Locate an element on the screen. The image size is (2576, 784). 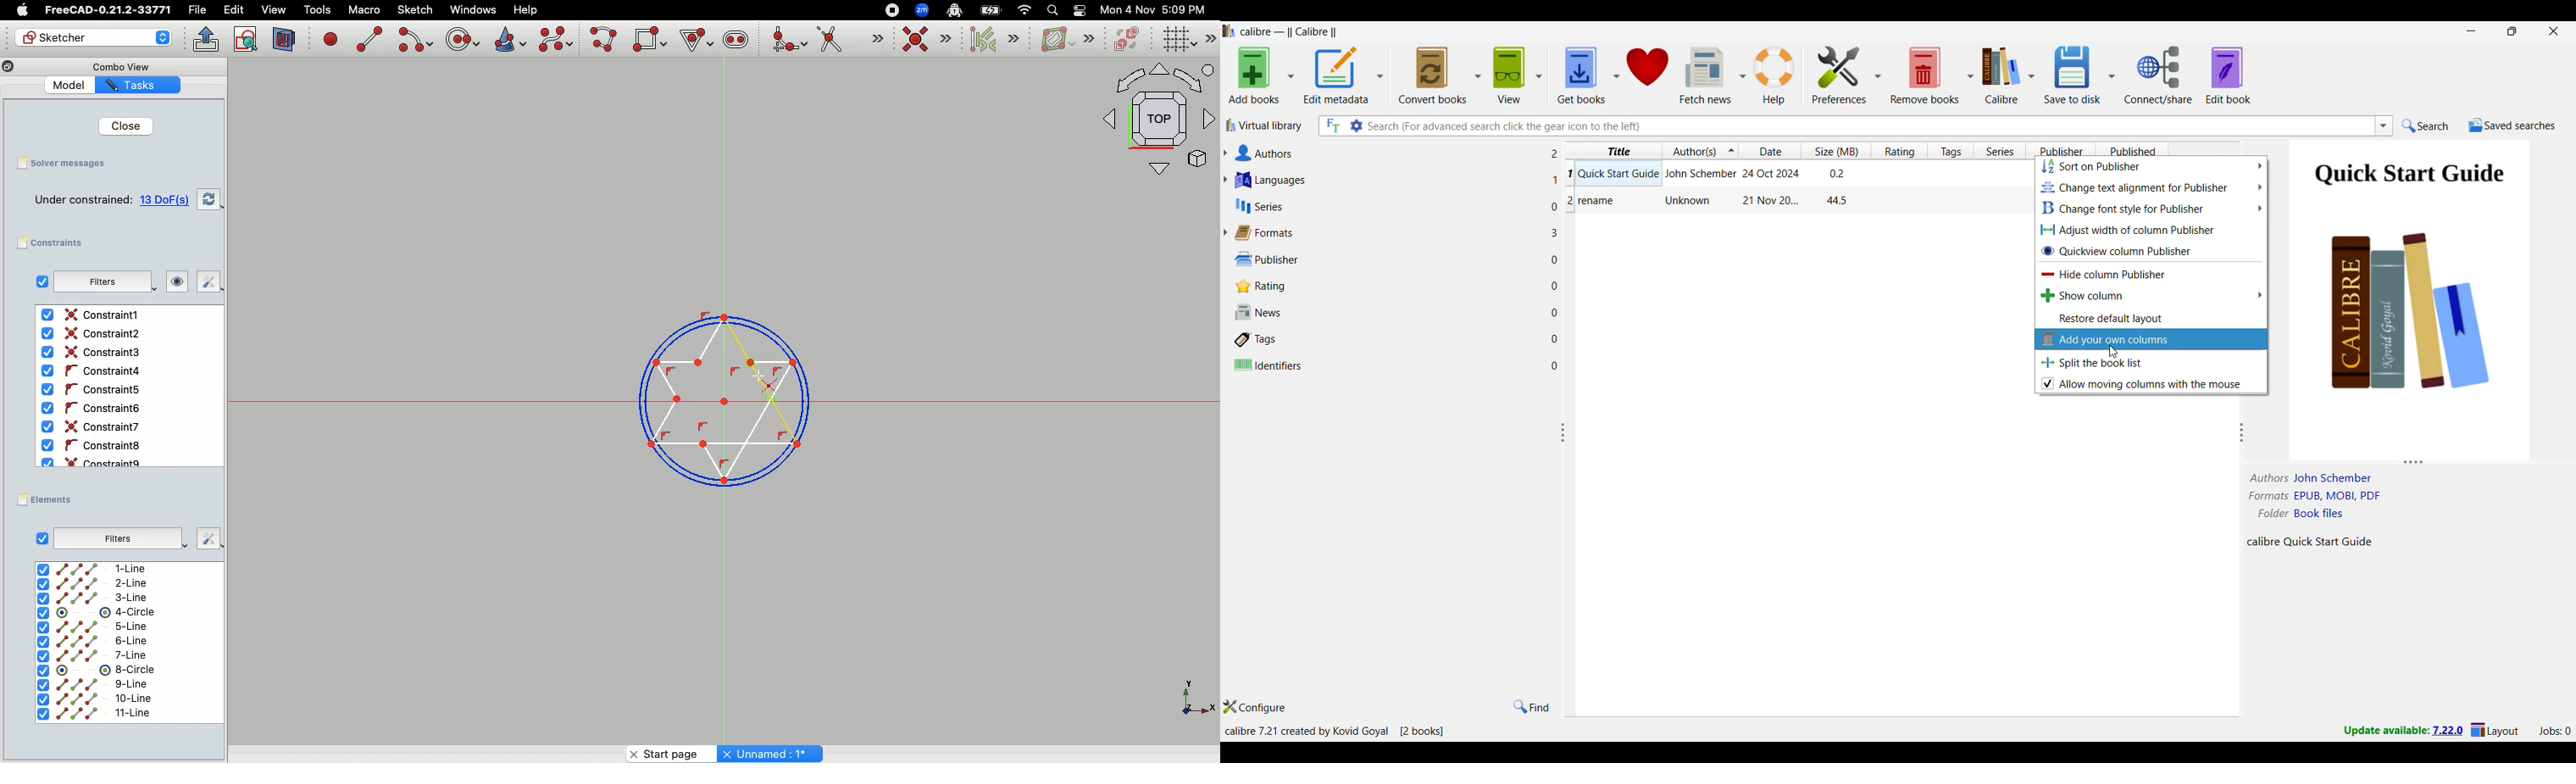
Remove options is located at coordinates (1931, 74).